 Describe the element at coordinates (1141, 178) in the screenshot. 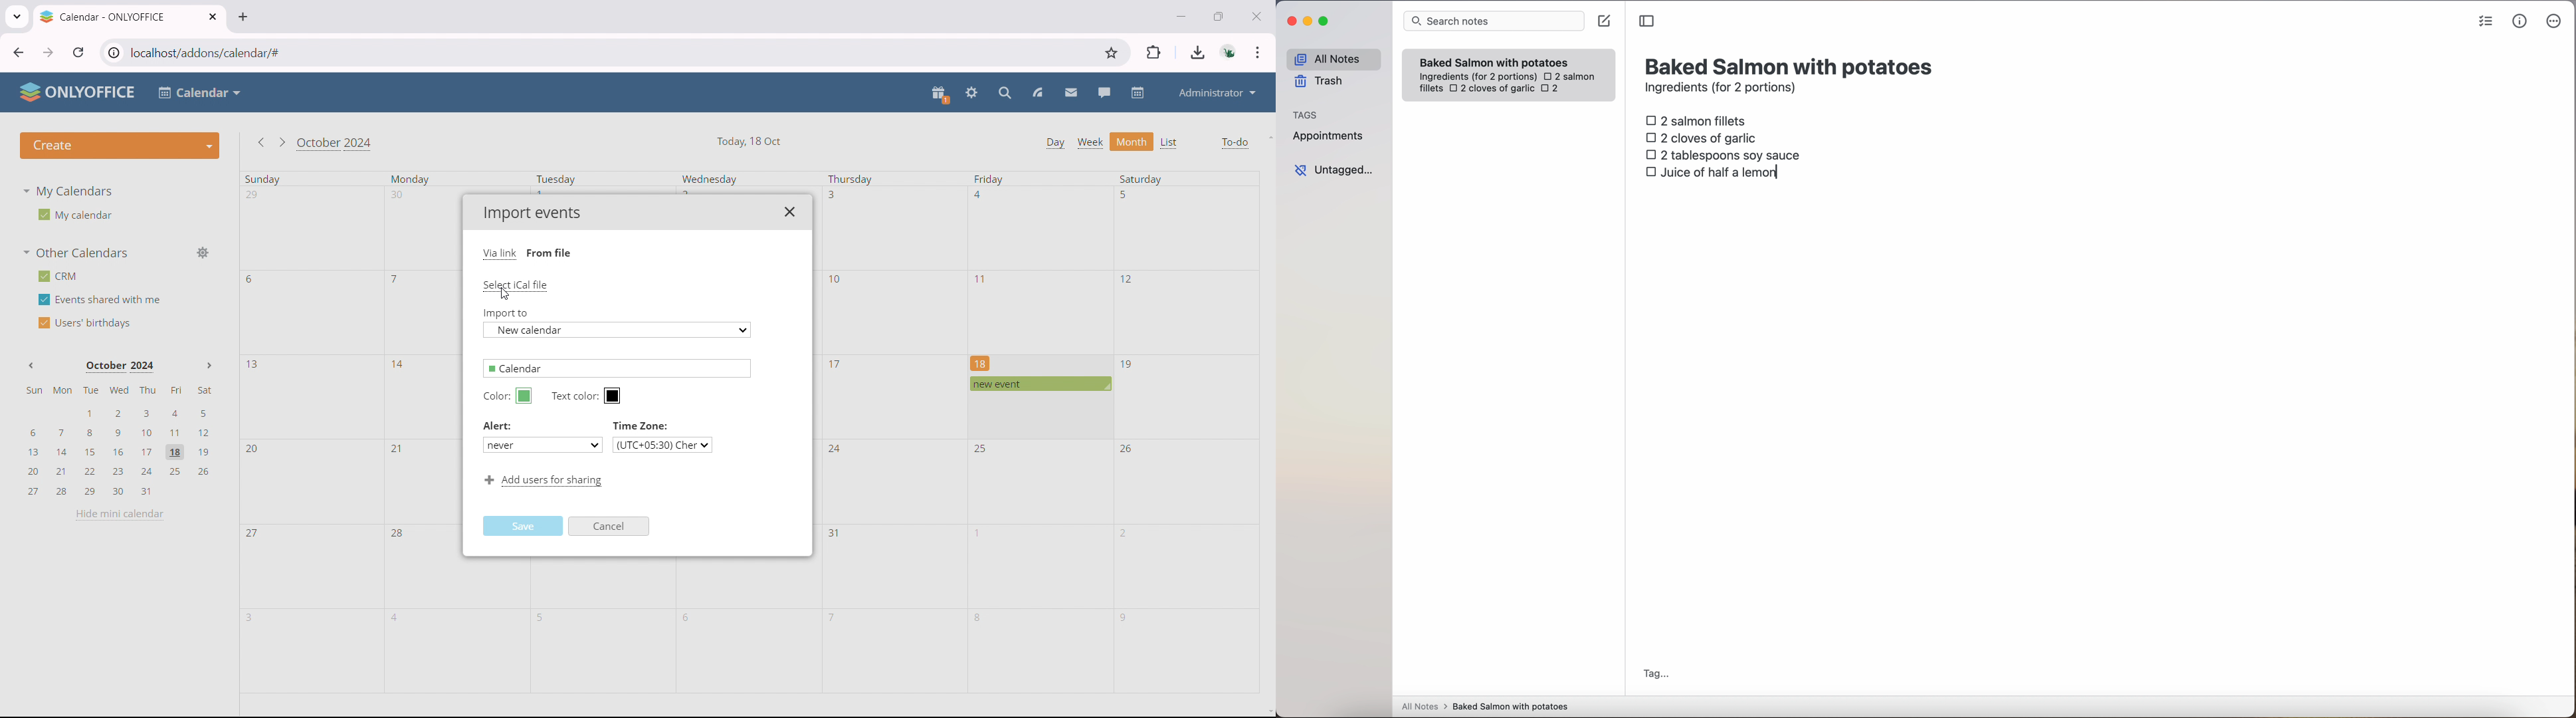

I see `Saturday` at that location.